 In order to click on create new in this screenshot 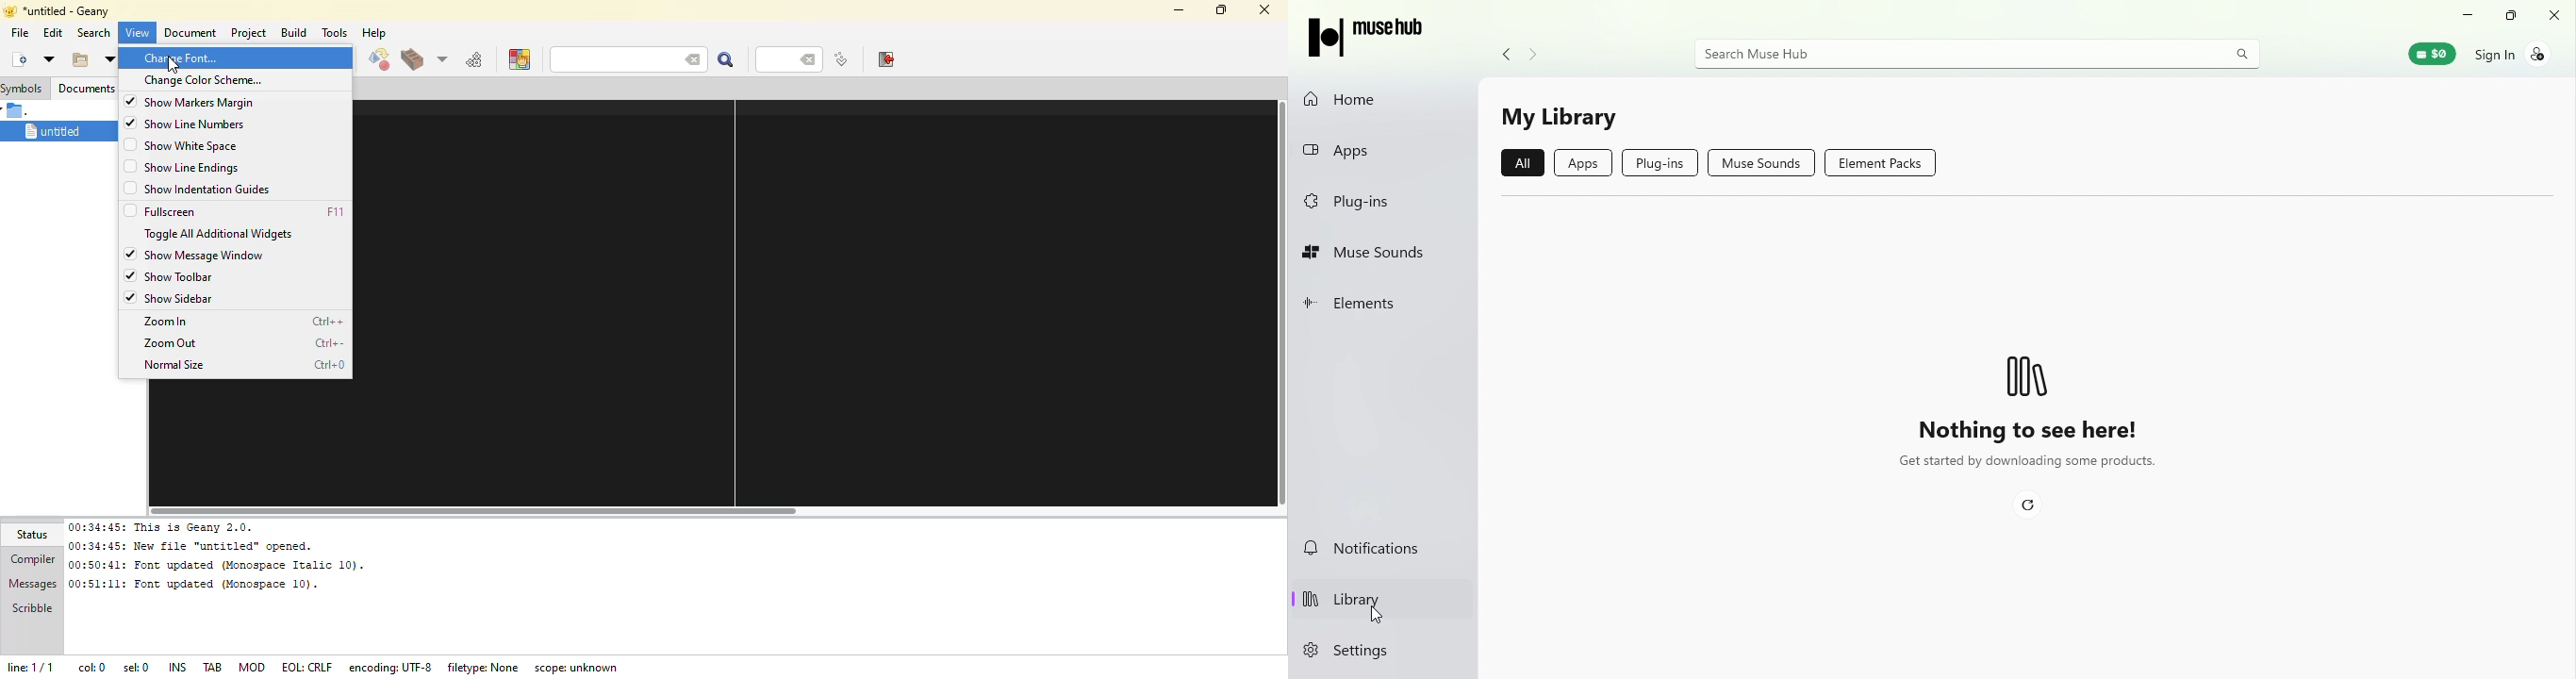, I will do `click(18, 58)`.